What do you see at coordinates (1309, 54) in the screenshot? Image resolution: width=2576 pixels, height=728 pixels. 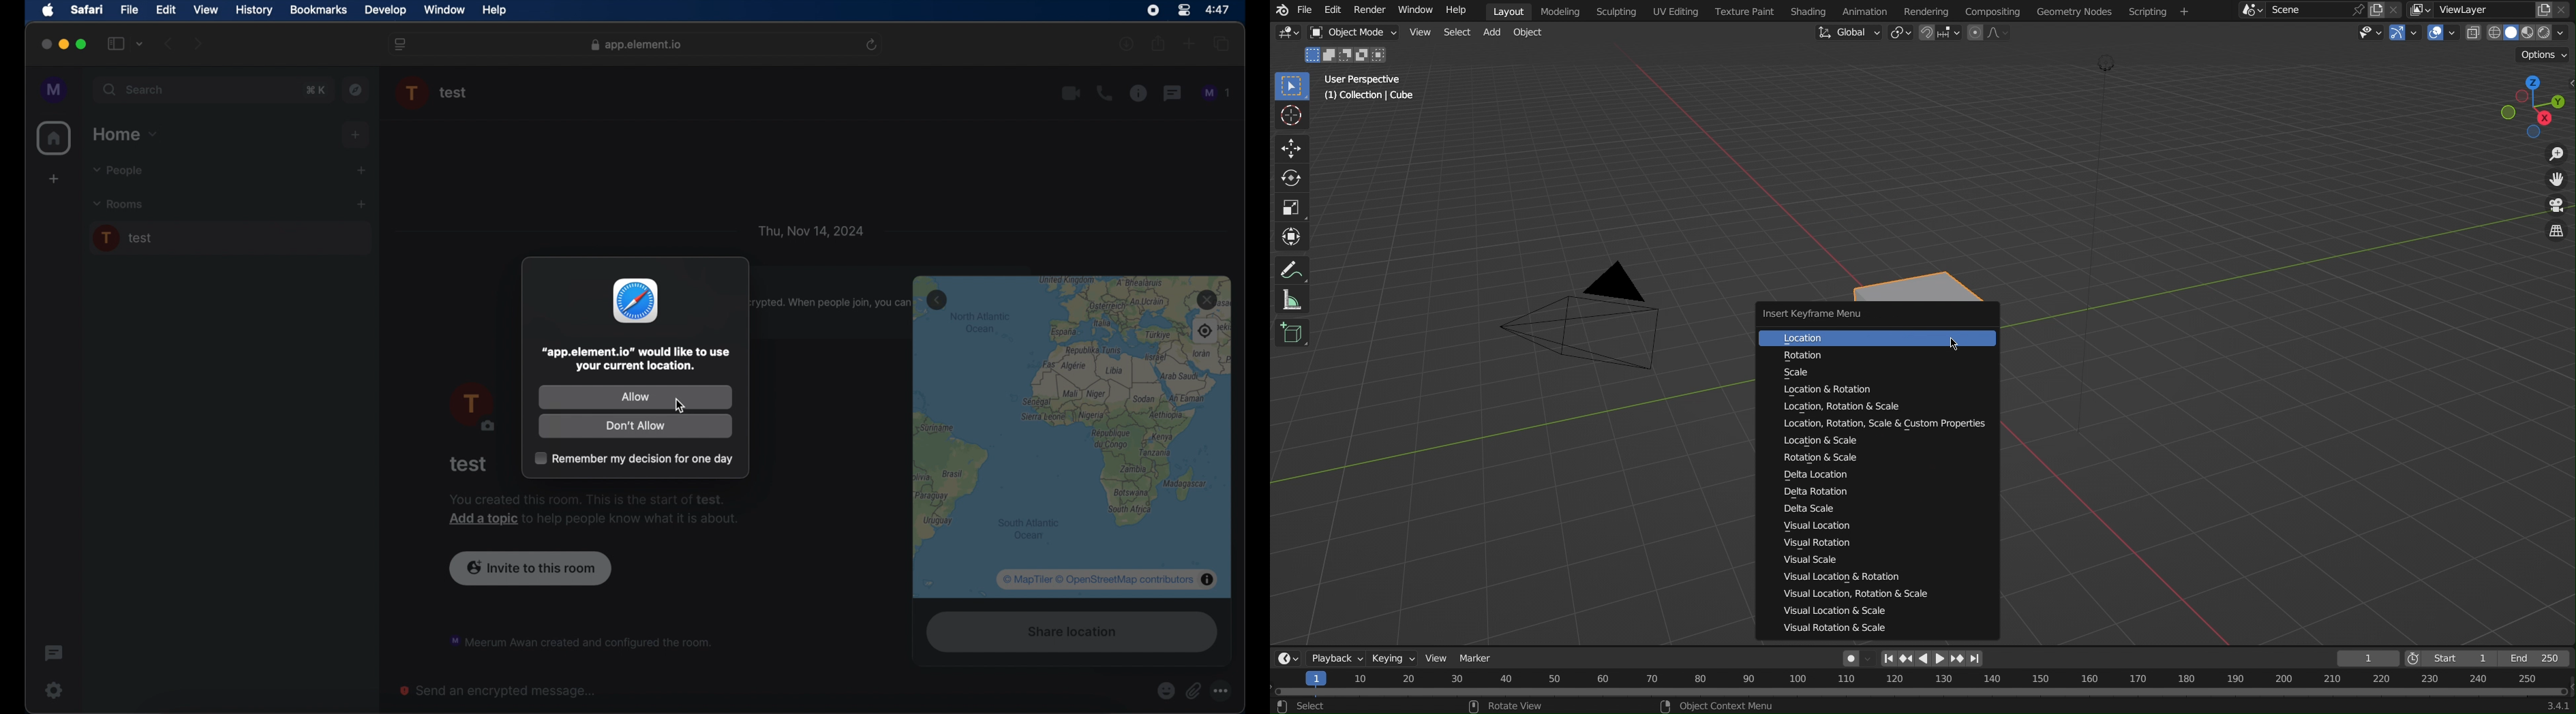 I see `select` at bounding box center [1309, 54].